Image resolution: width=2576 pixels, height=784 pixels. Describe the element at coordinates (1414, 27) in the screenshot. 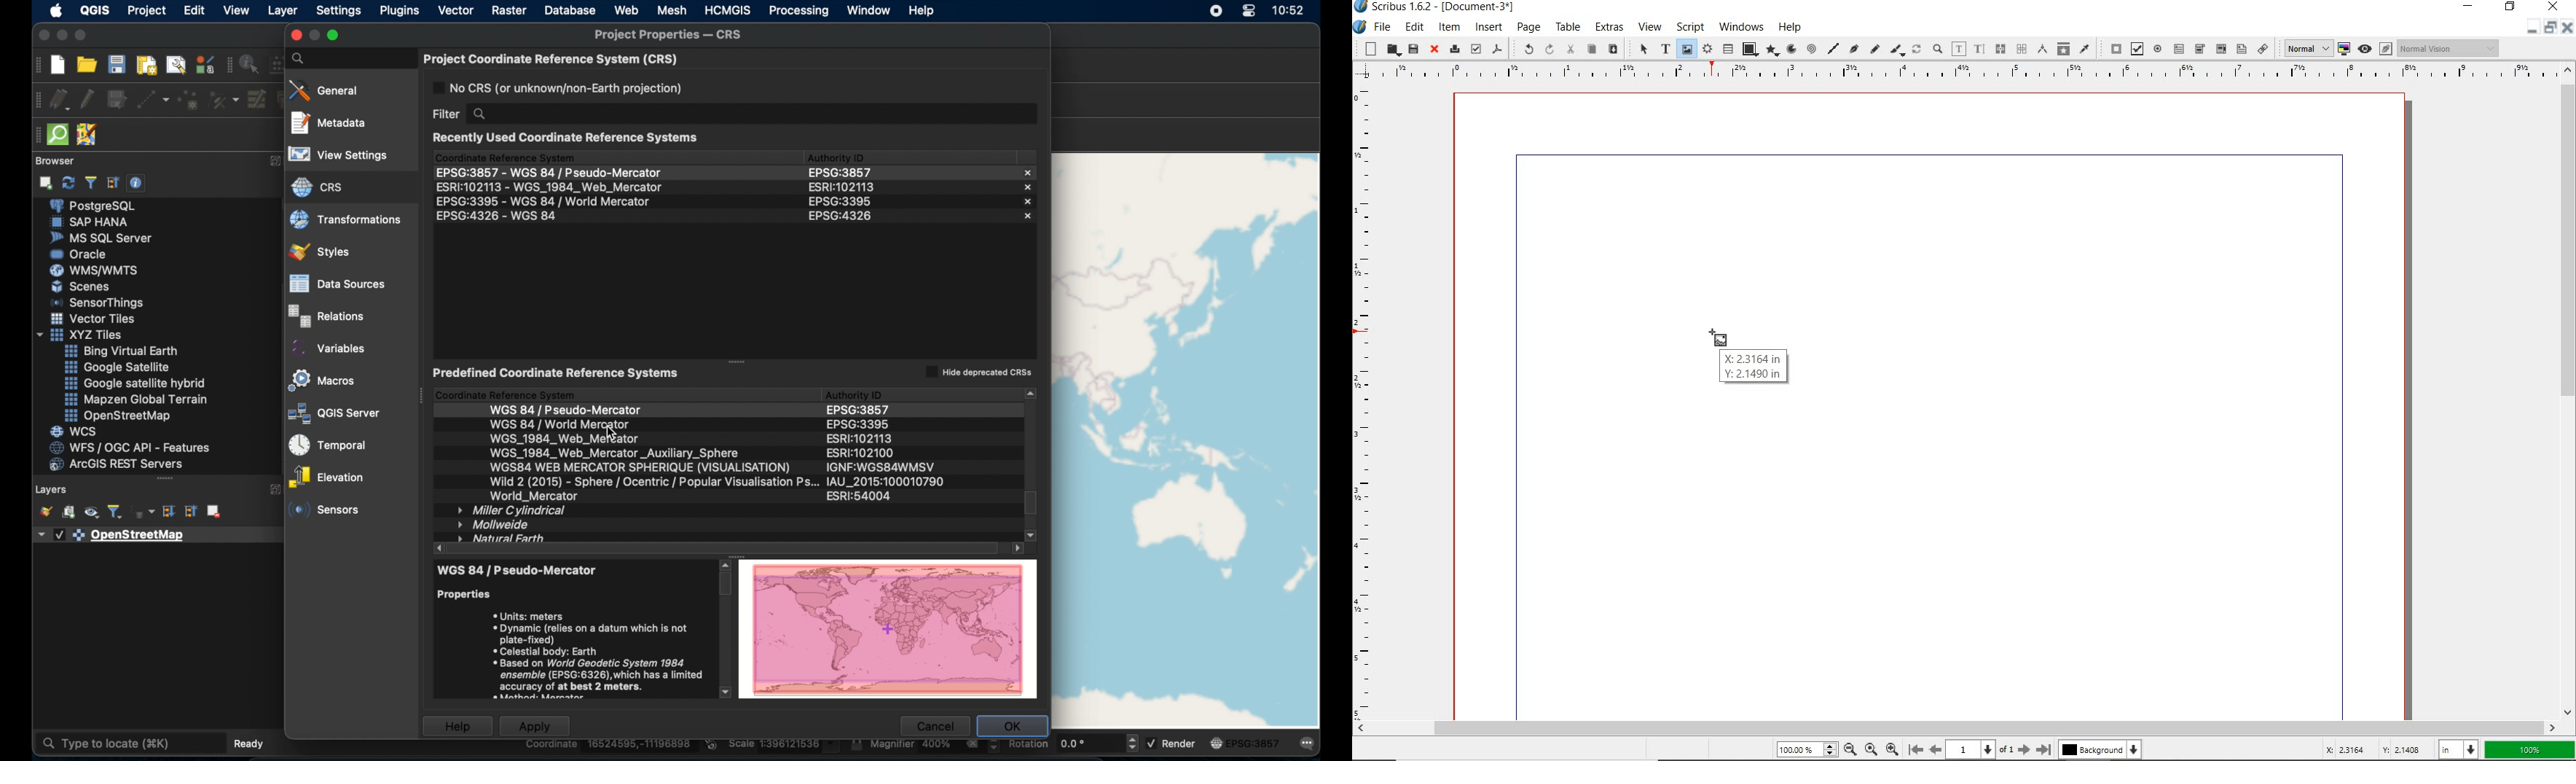

I see `EDIT` at that location.